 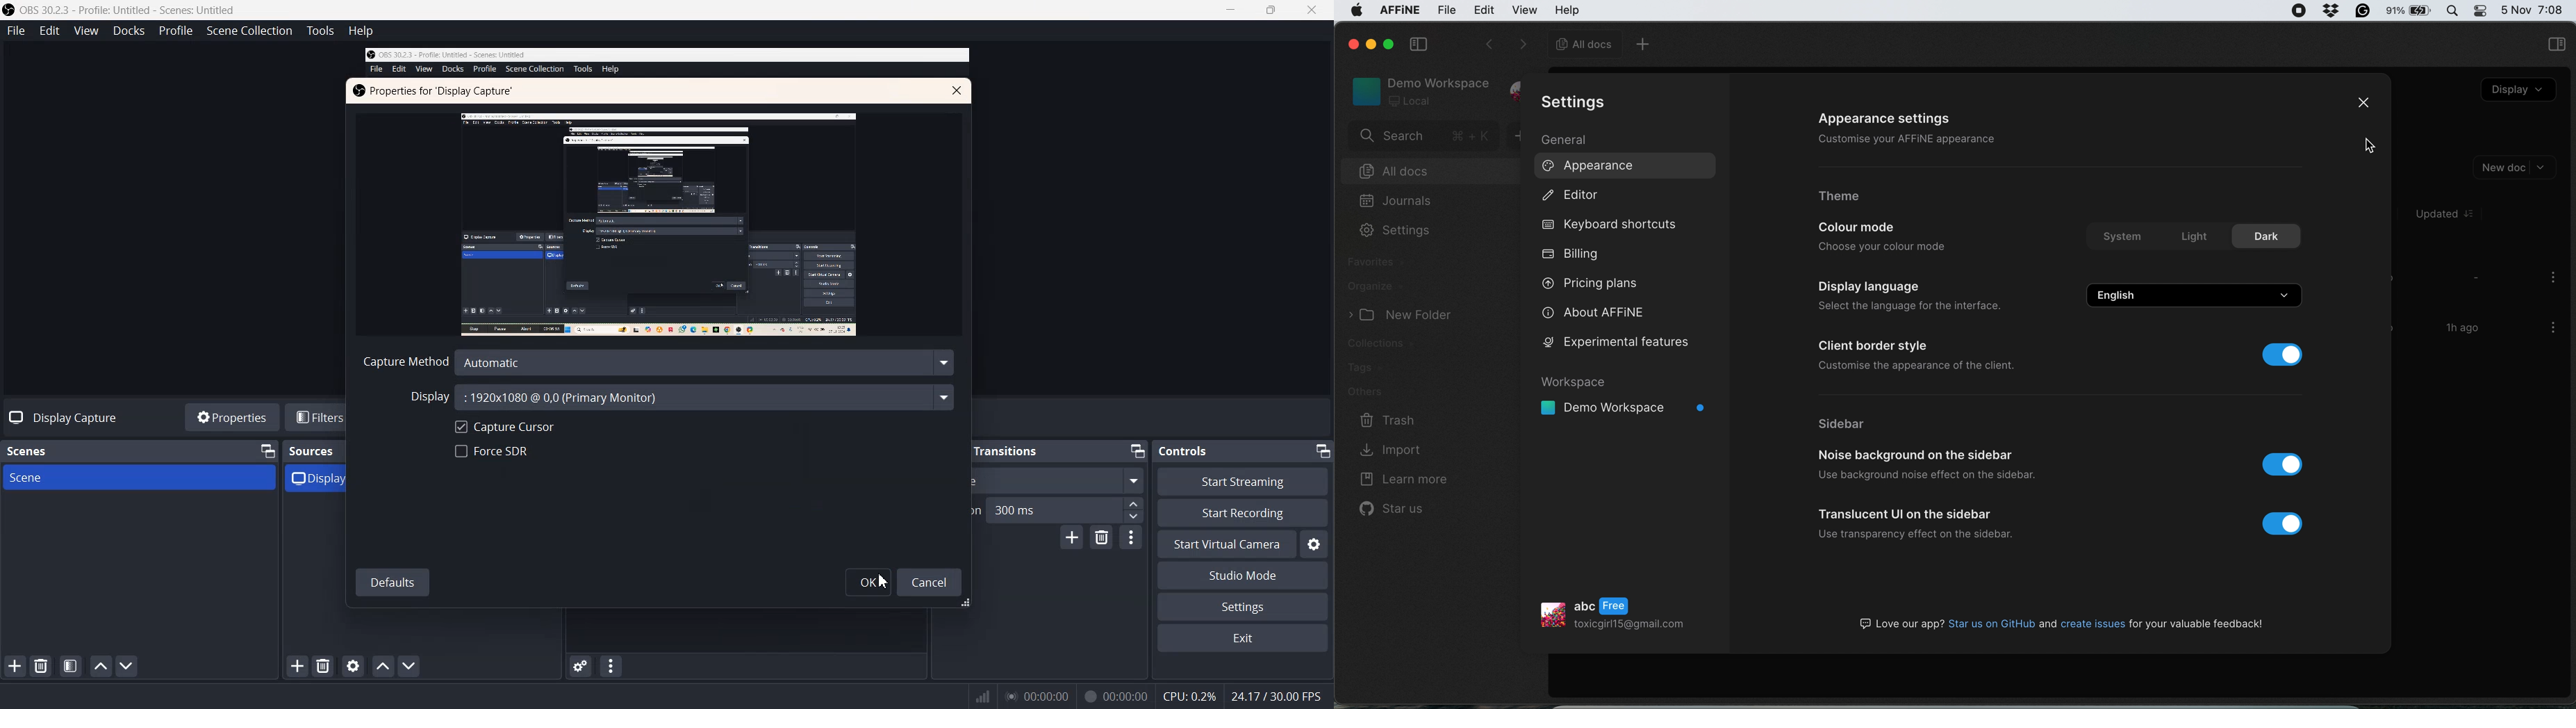 I want to click on workspace, so click(x=1632, y=408).